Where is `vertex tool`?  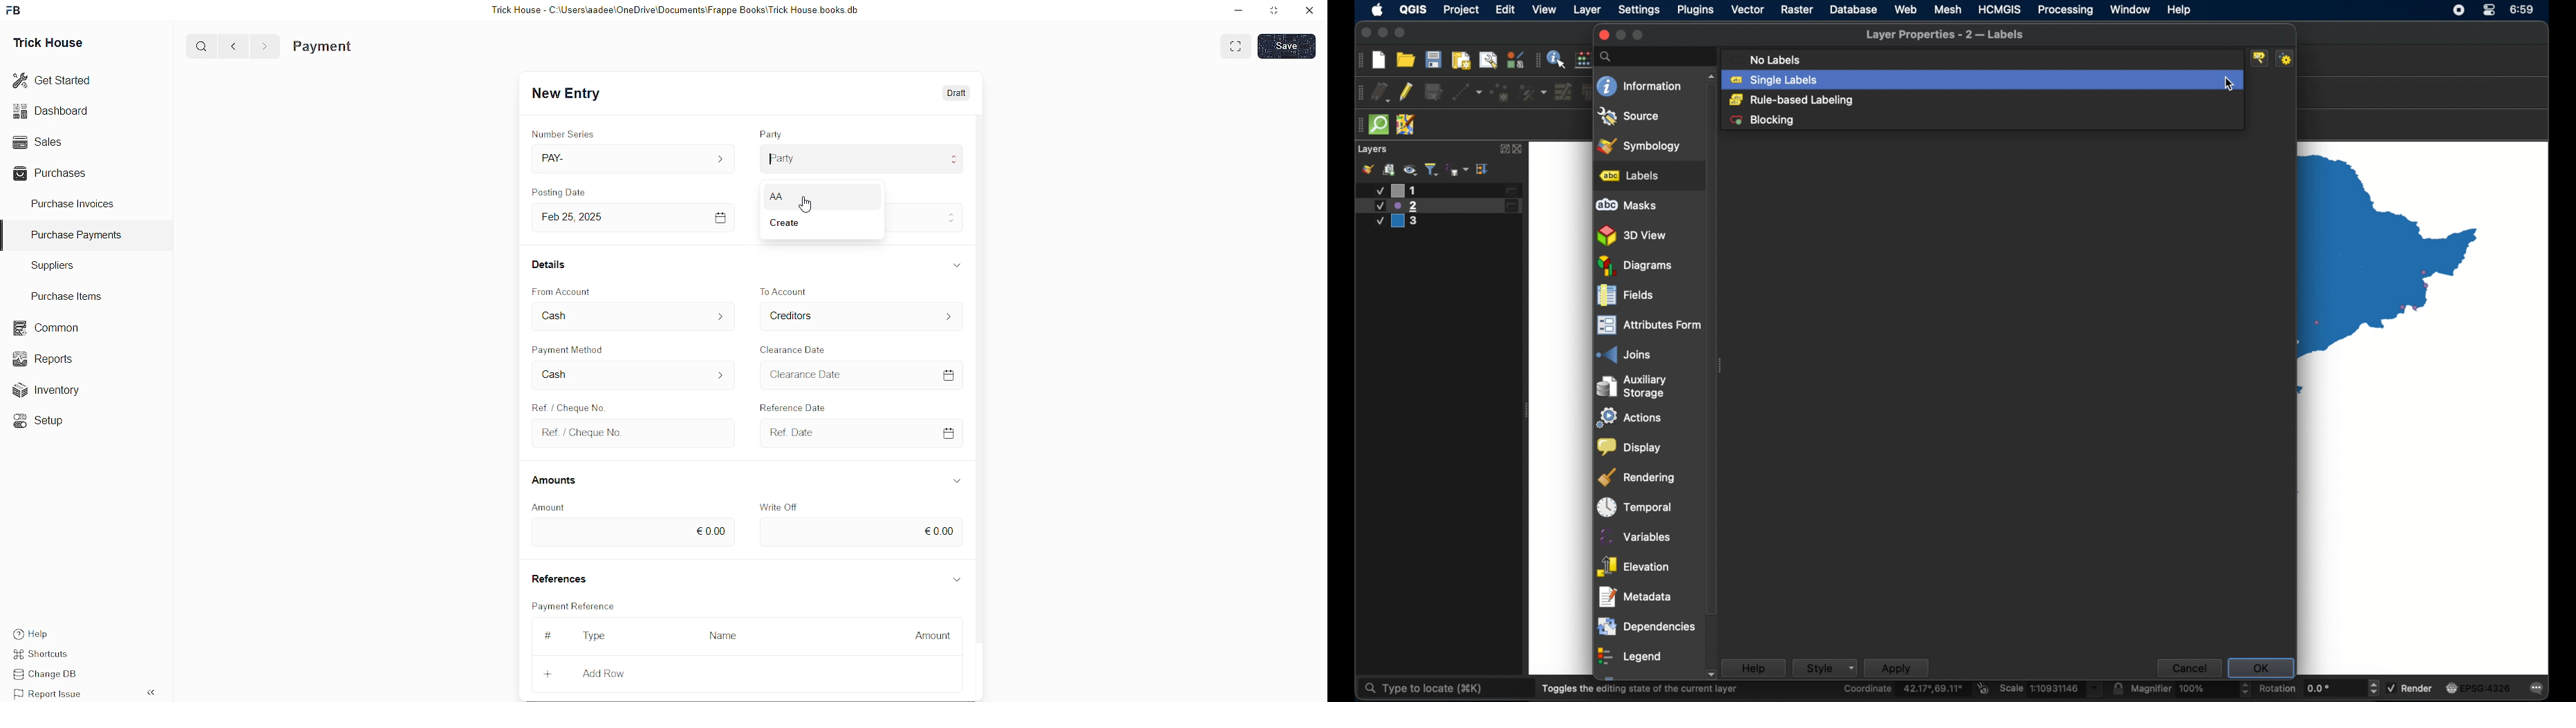
vertex tool is located at coordinates (1534, 92).